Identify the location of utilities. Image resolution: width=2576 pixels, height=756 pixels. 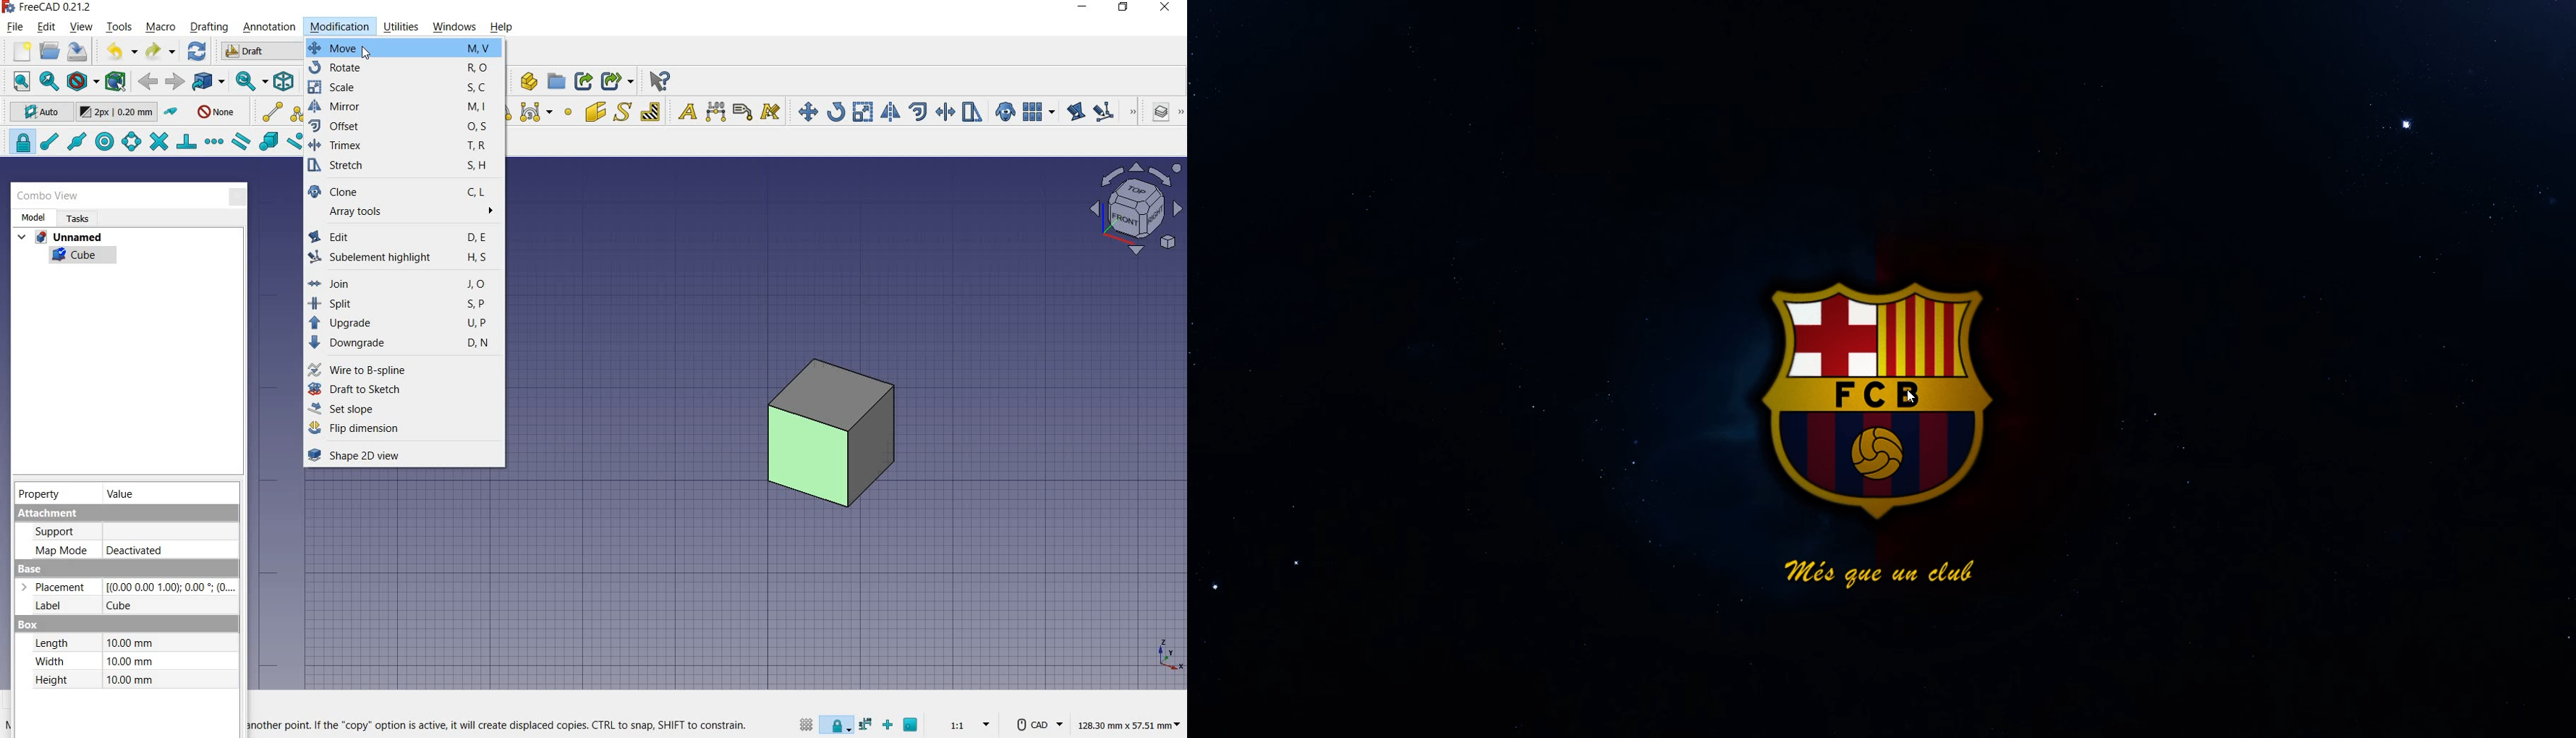
(403, 26).